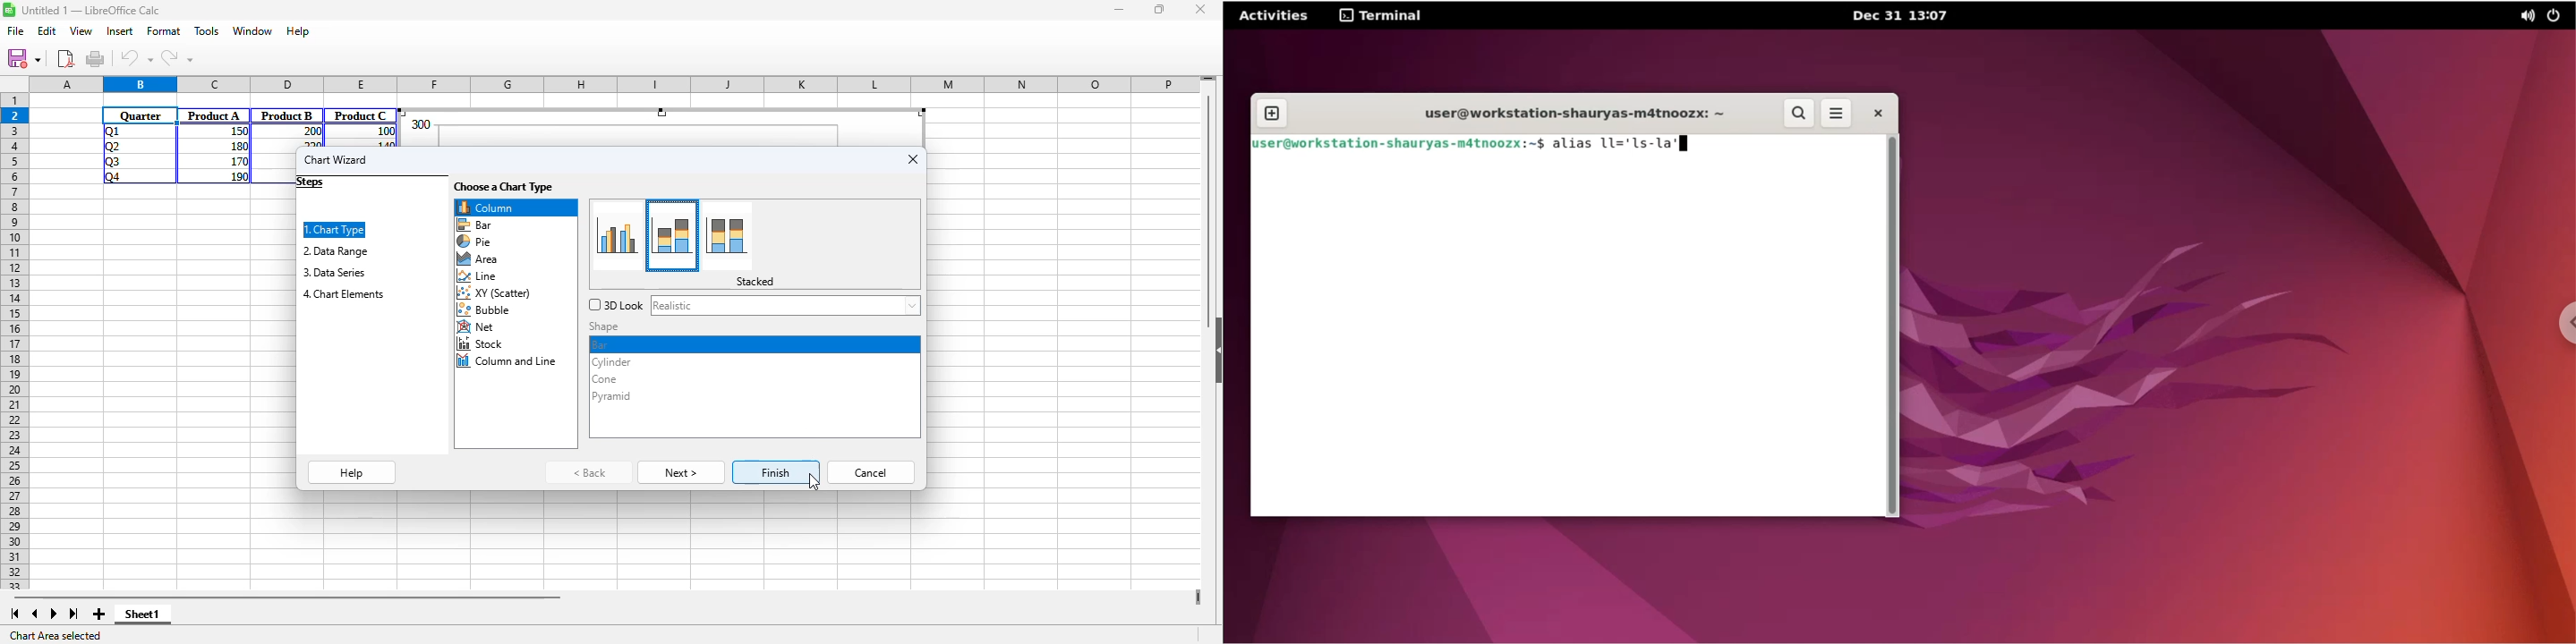  I want to click on stock, so click(482, 343).